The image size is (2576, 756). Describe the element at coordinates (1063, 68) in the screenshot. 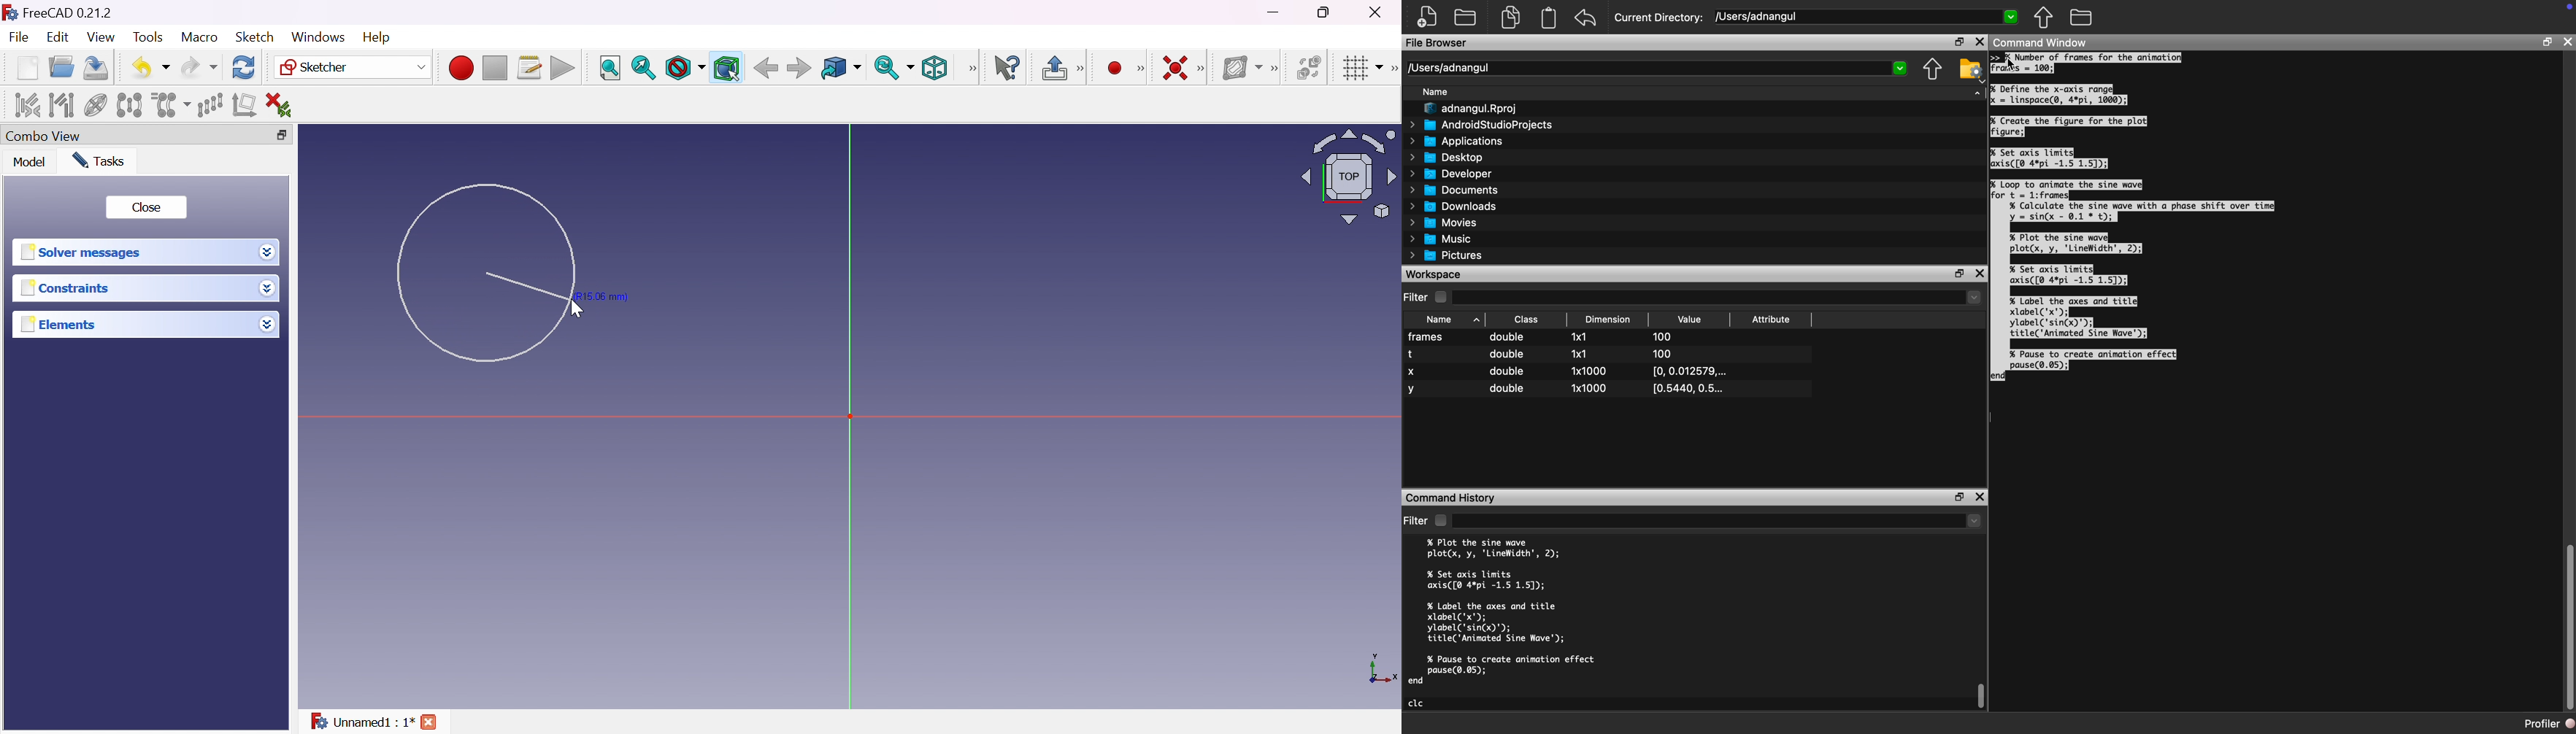

I see `Leave sketch` at that location.